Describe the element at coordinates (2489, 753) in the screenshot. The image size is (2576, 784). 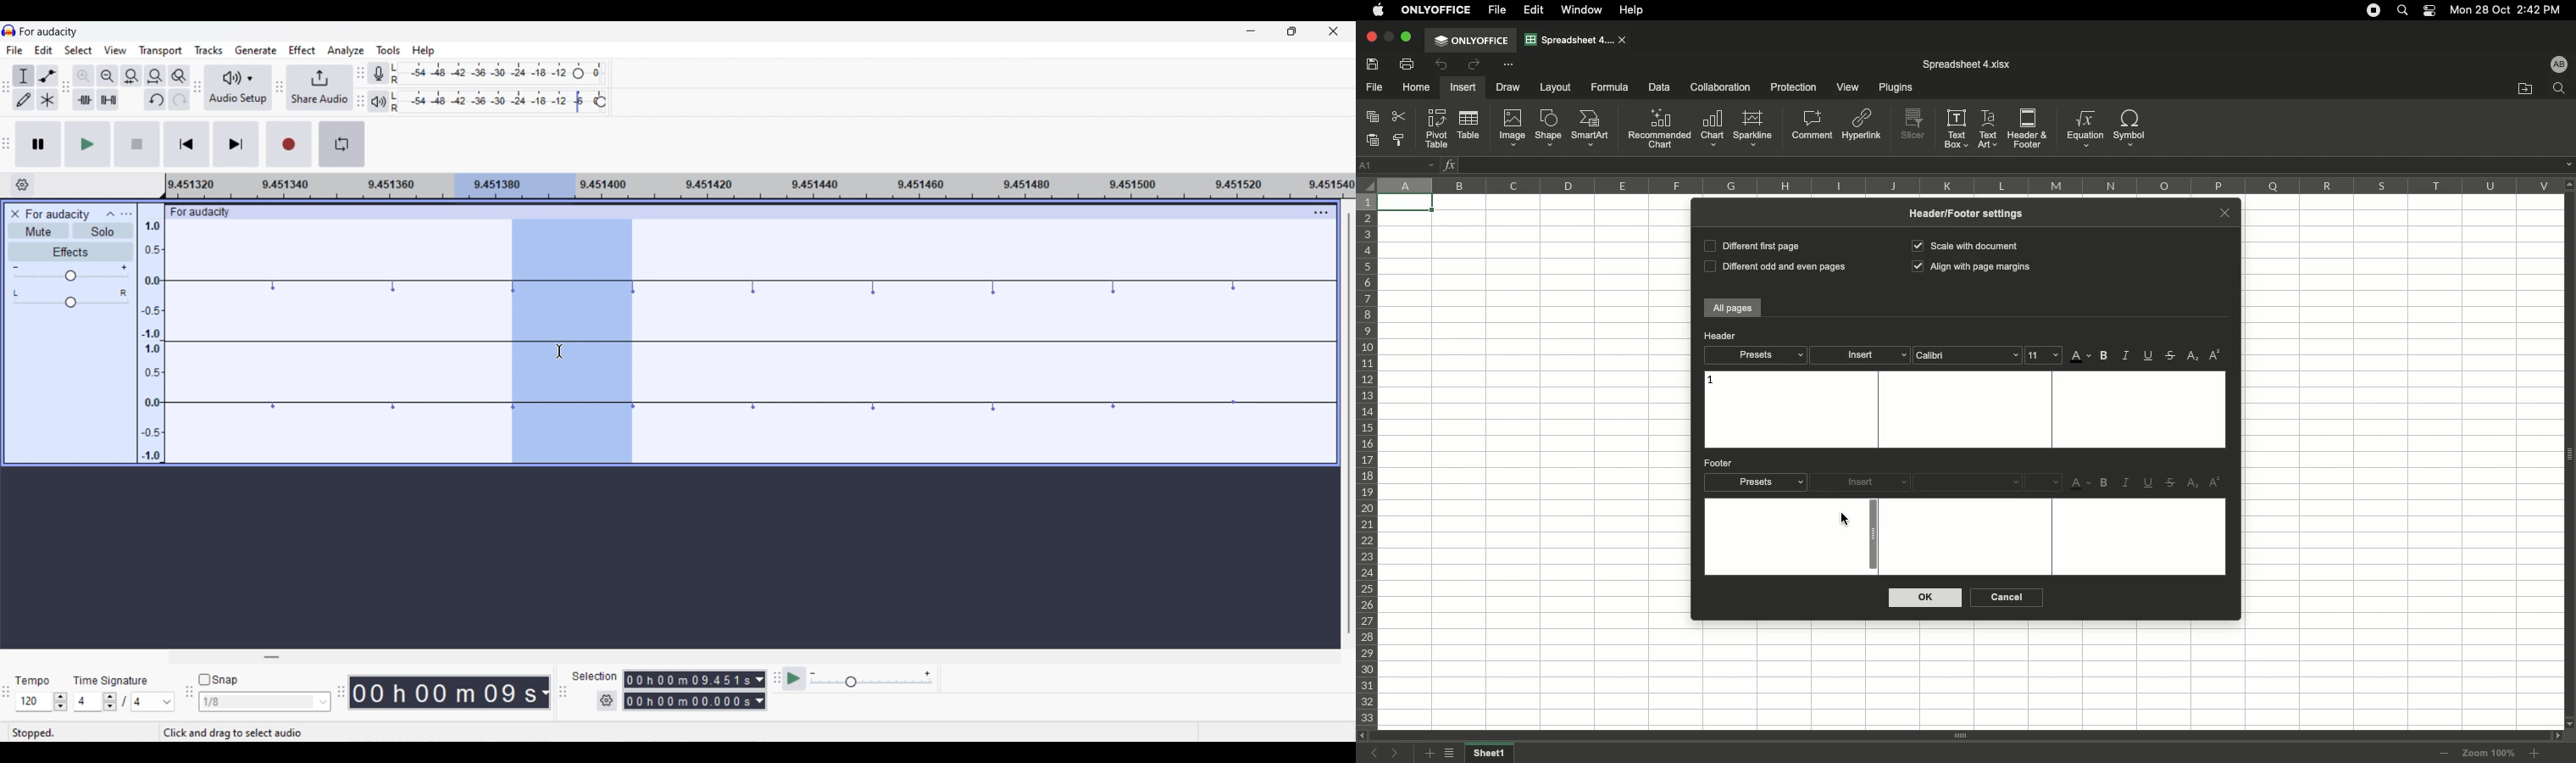
I see `Zoom` at that location.